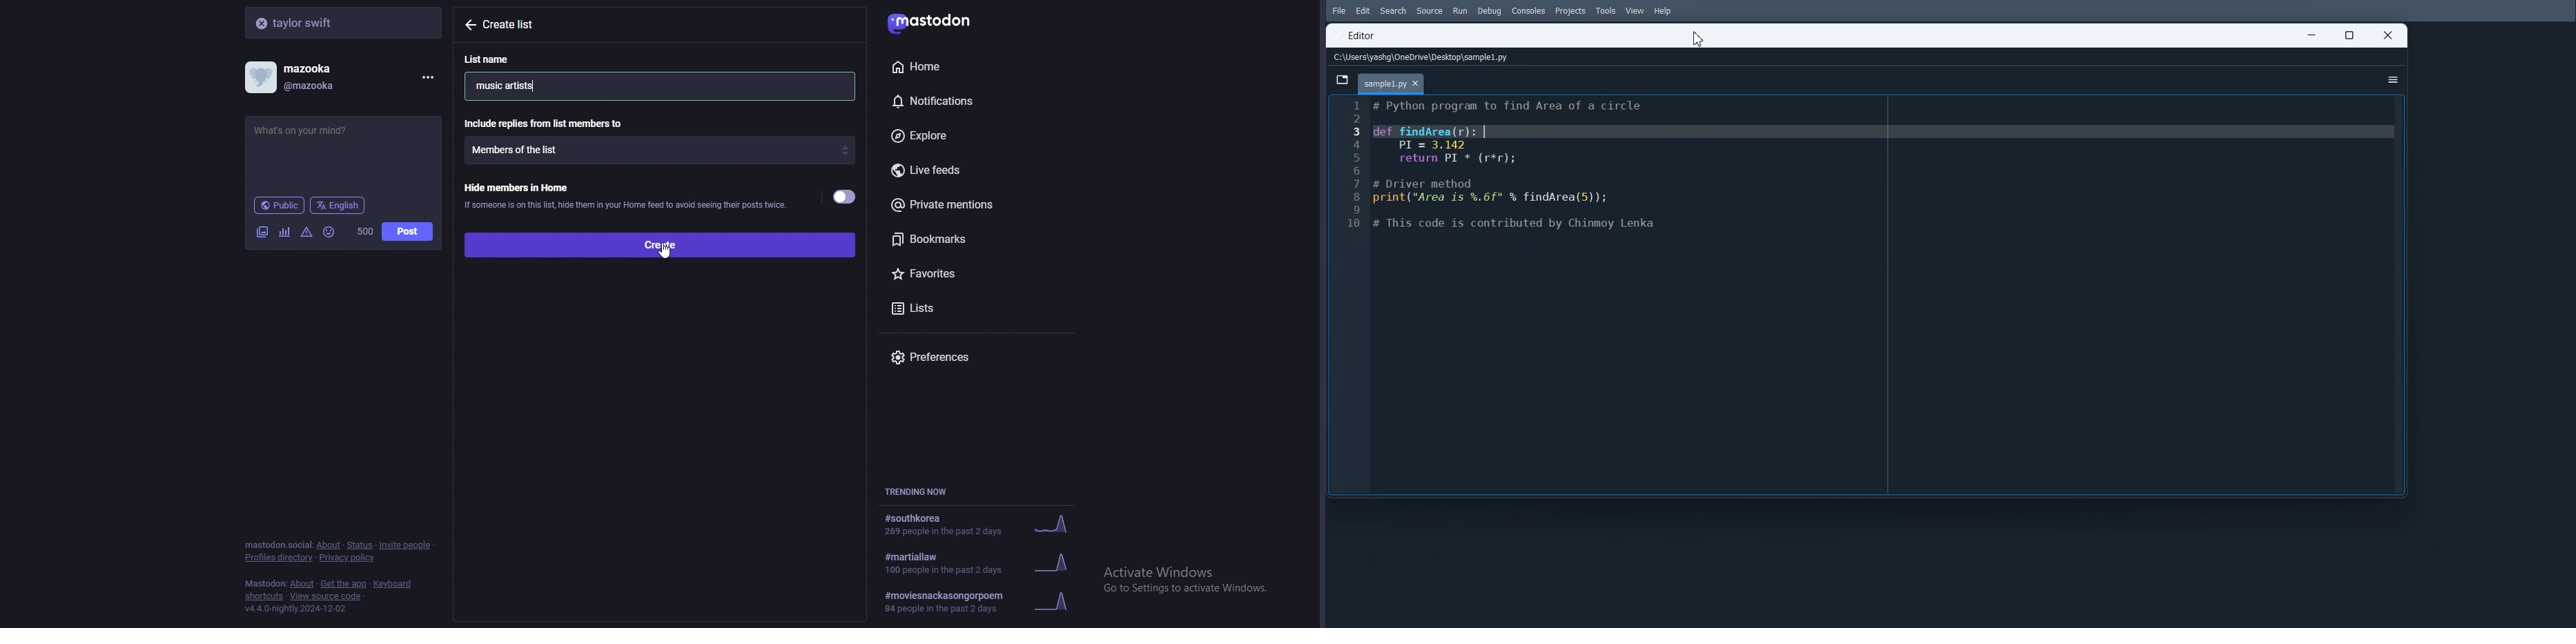  I want to click on notifications, so click(962, 99).